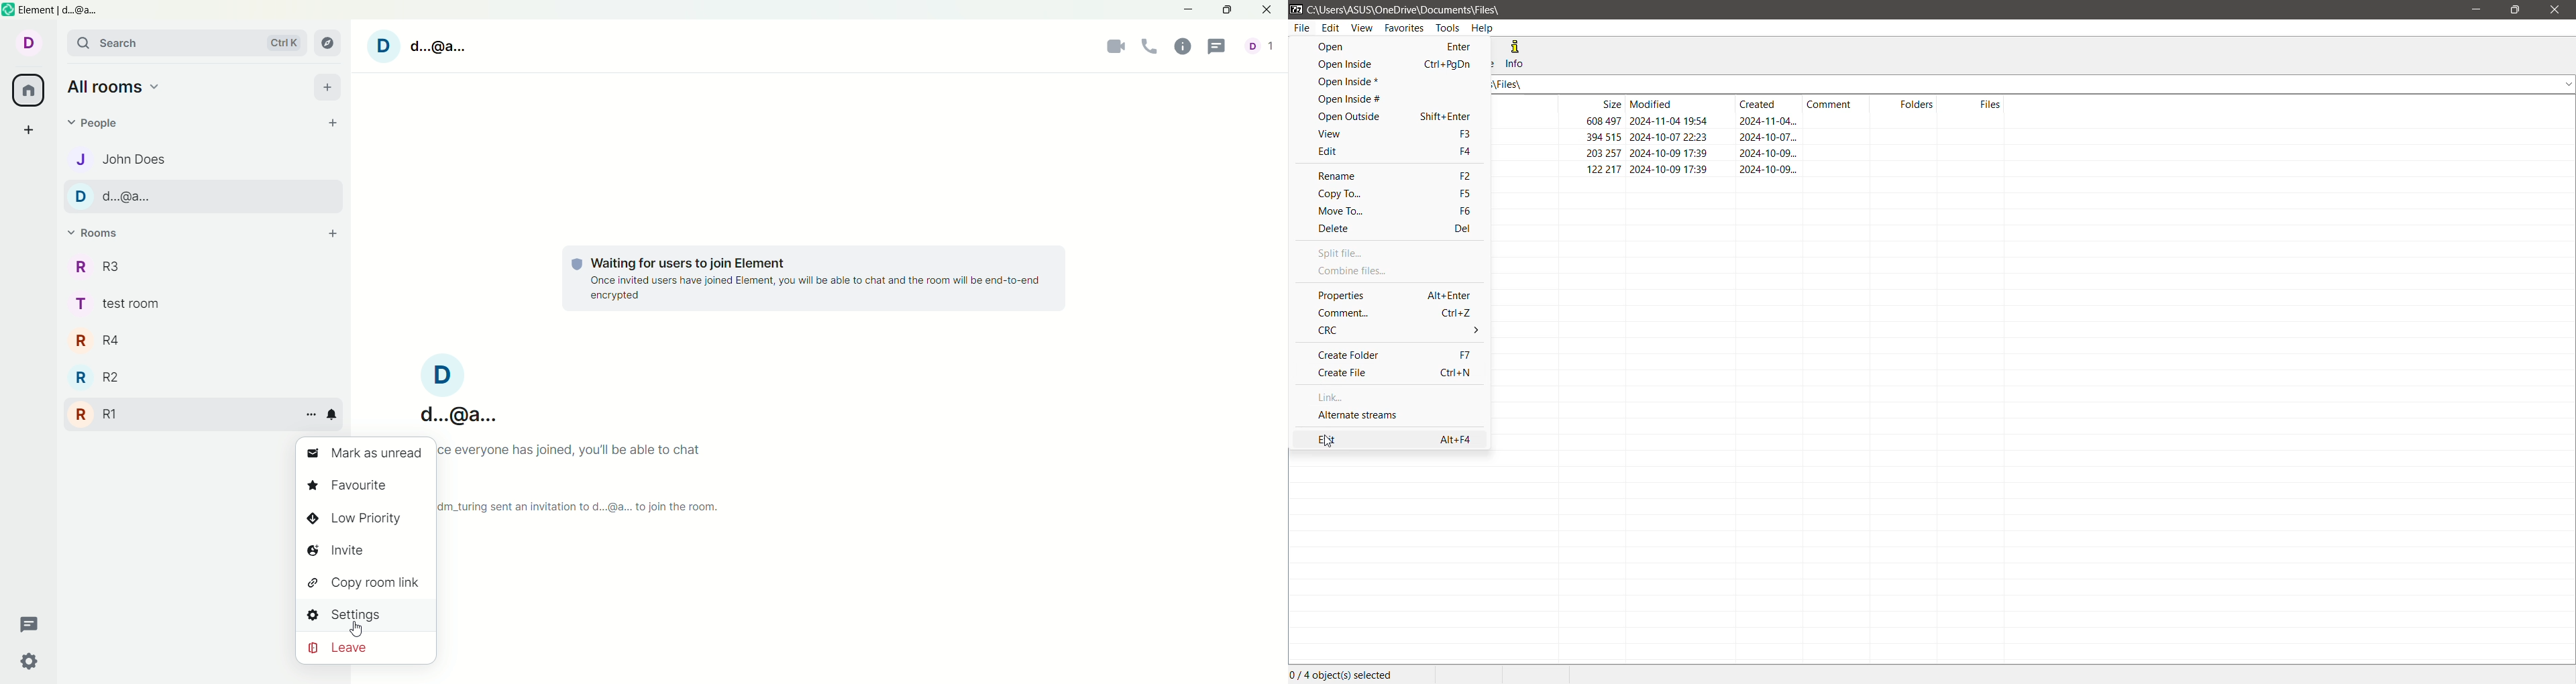 This screenshot has width=2576, height=700. Describe the element at coordinates (1394, 439) in the screenshot. I see `Exit` at that location.